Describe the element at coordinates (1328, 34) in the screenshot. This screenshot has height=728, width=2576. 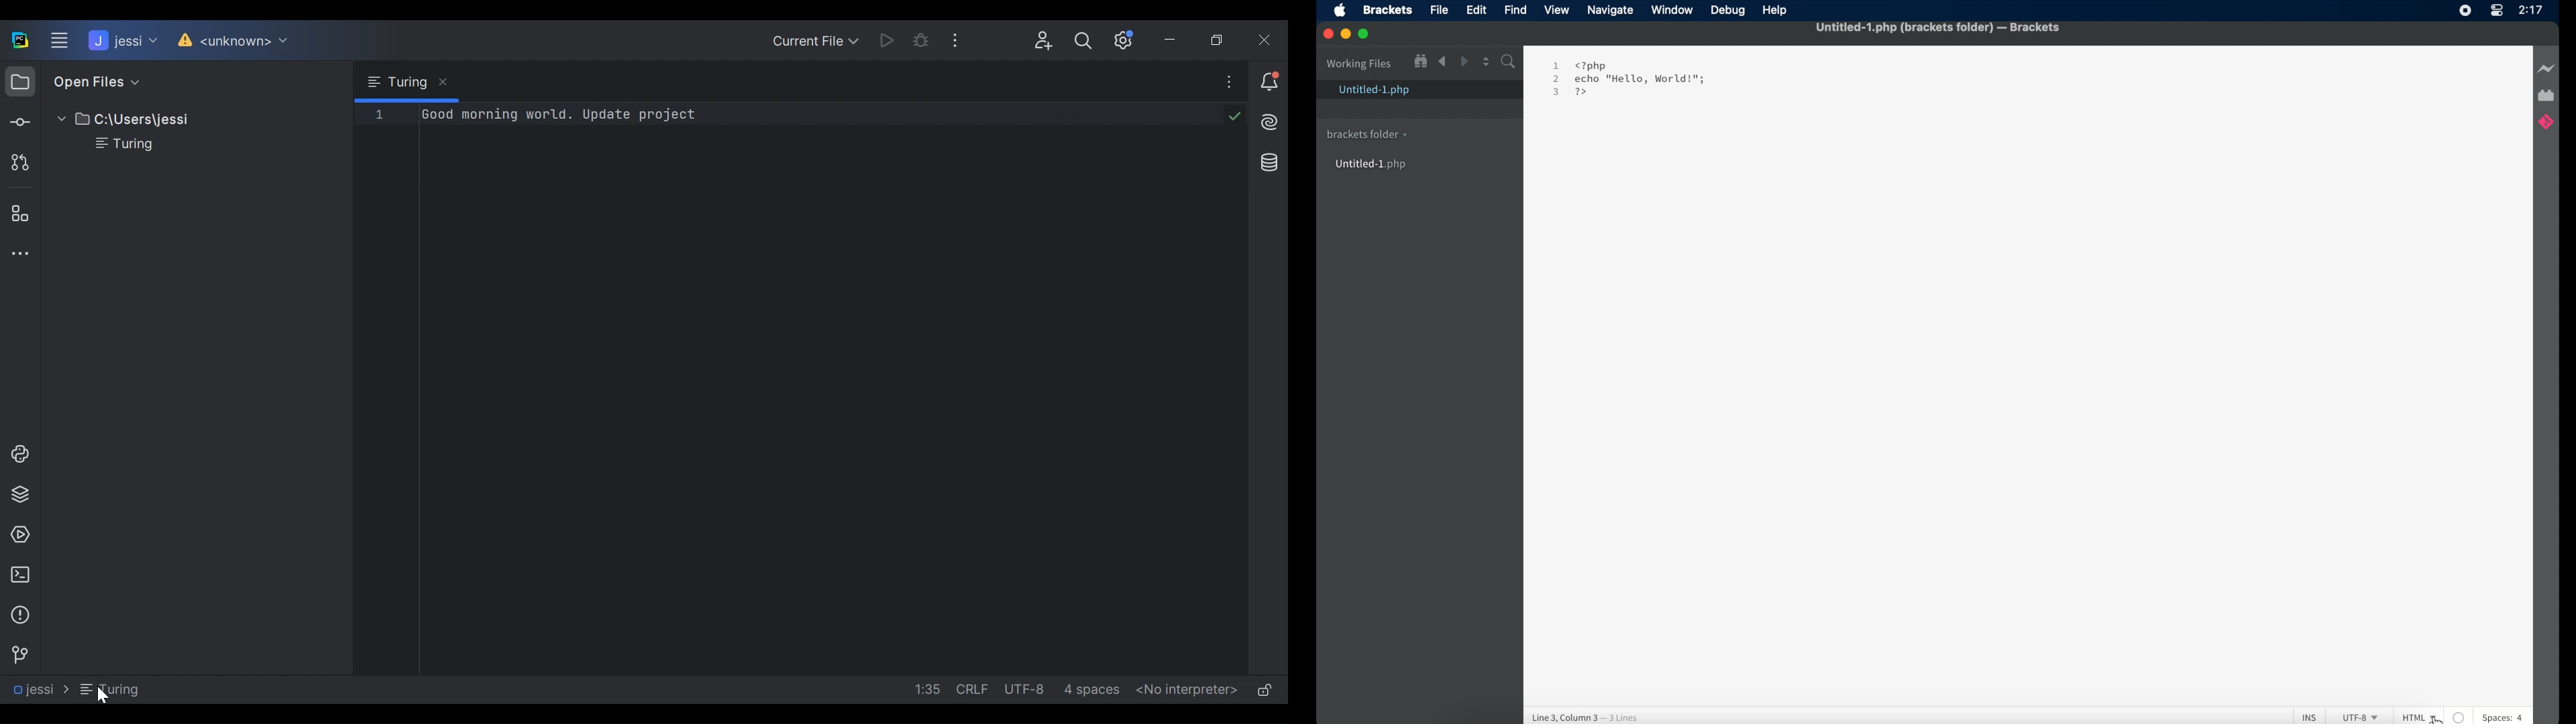
I see `close` at that location.